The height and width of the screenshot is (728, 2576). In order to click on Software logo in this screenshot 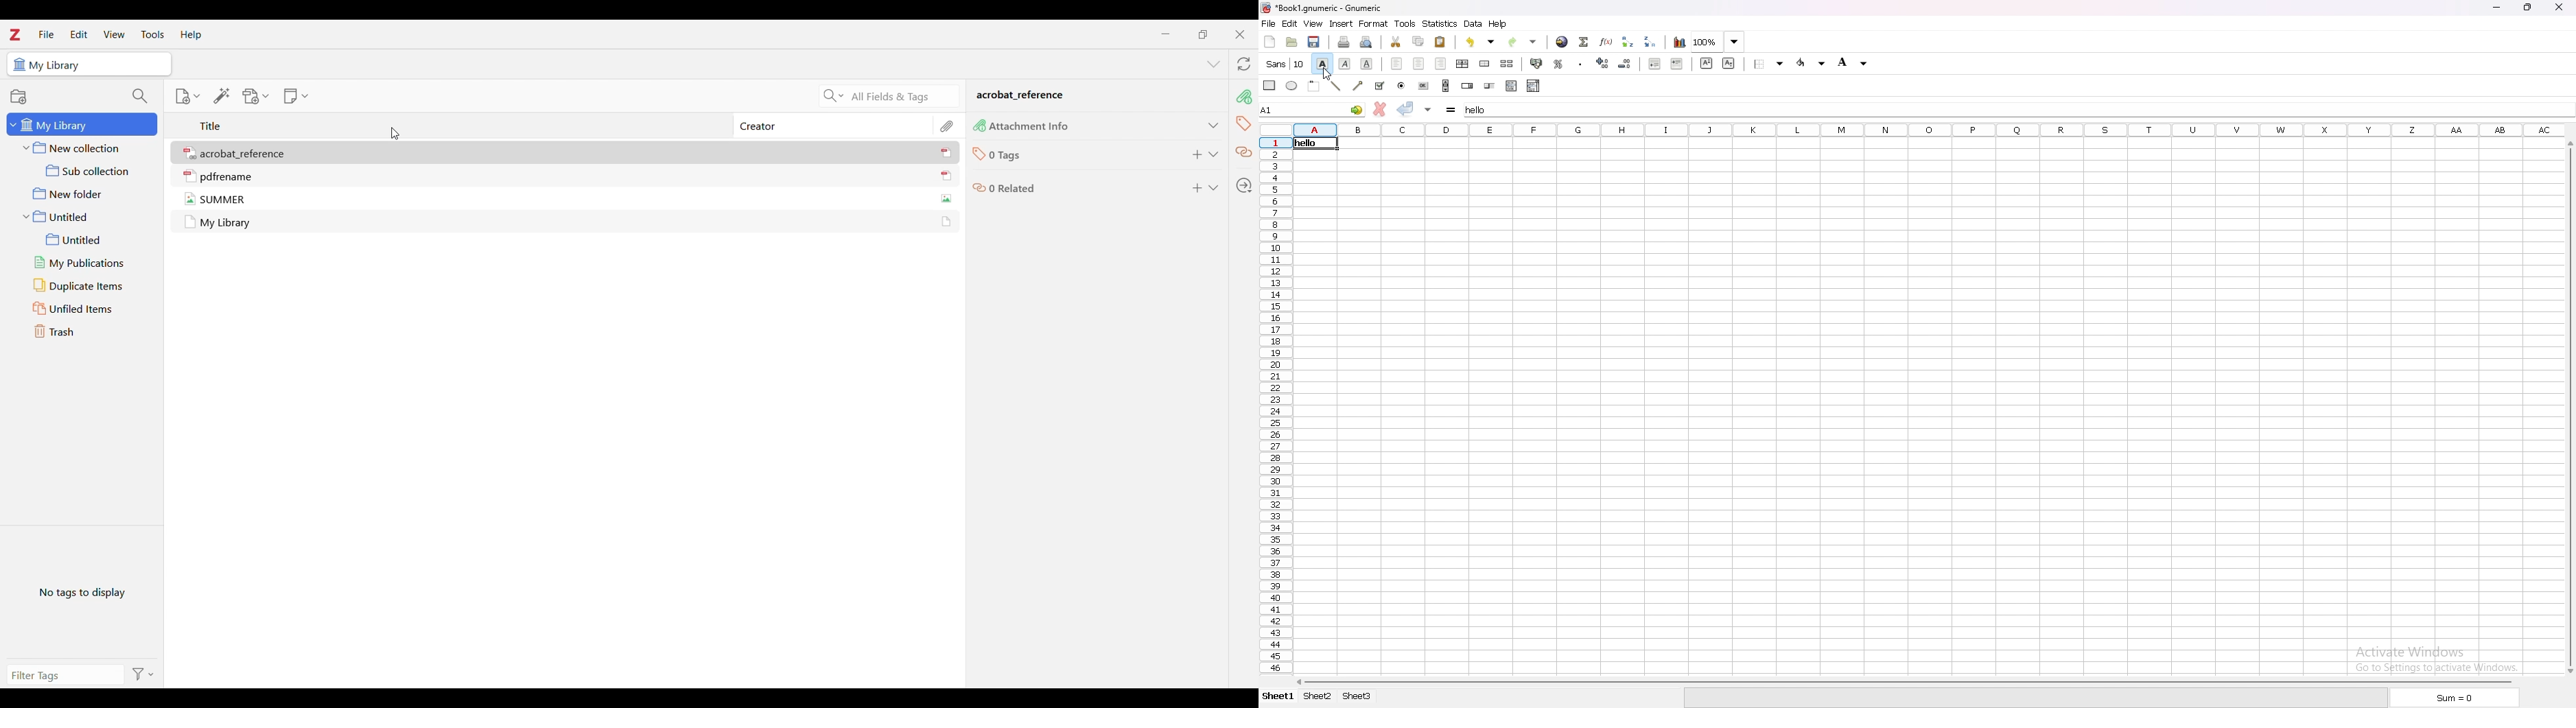, I will do `click(15, 35)`.